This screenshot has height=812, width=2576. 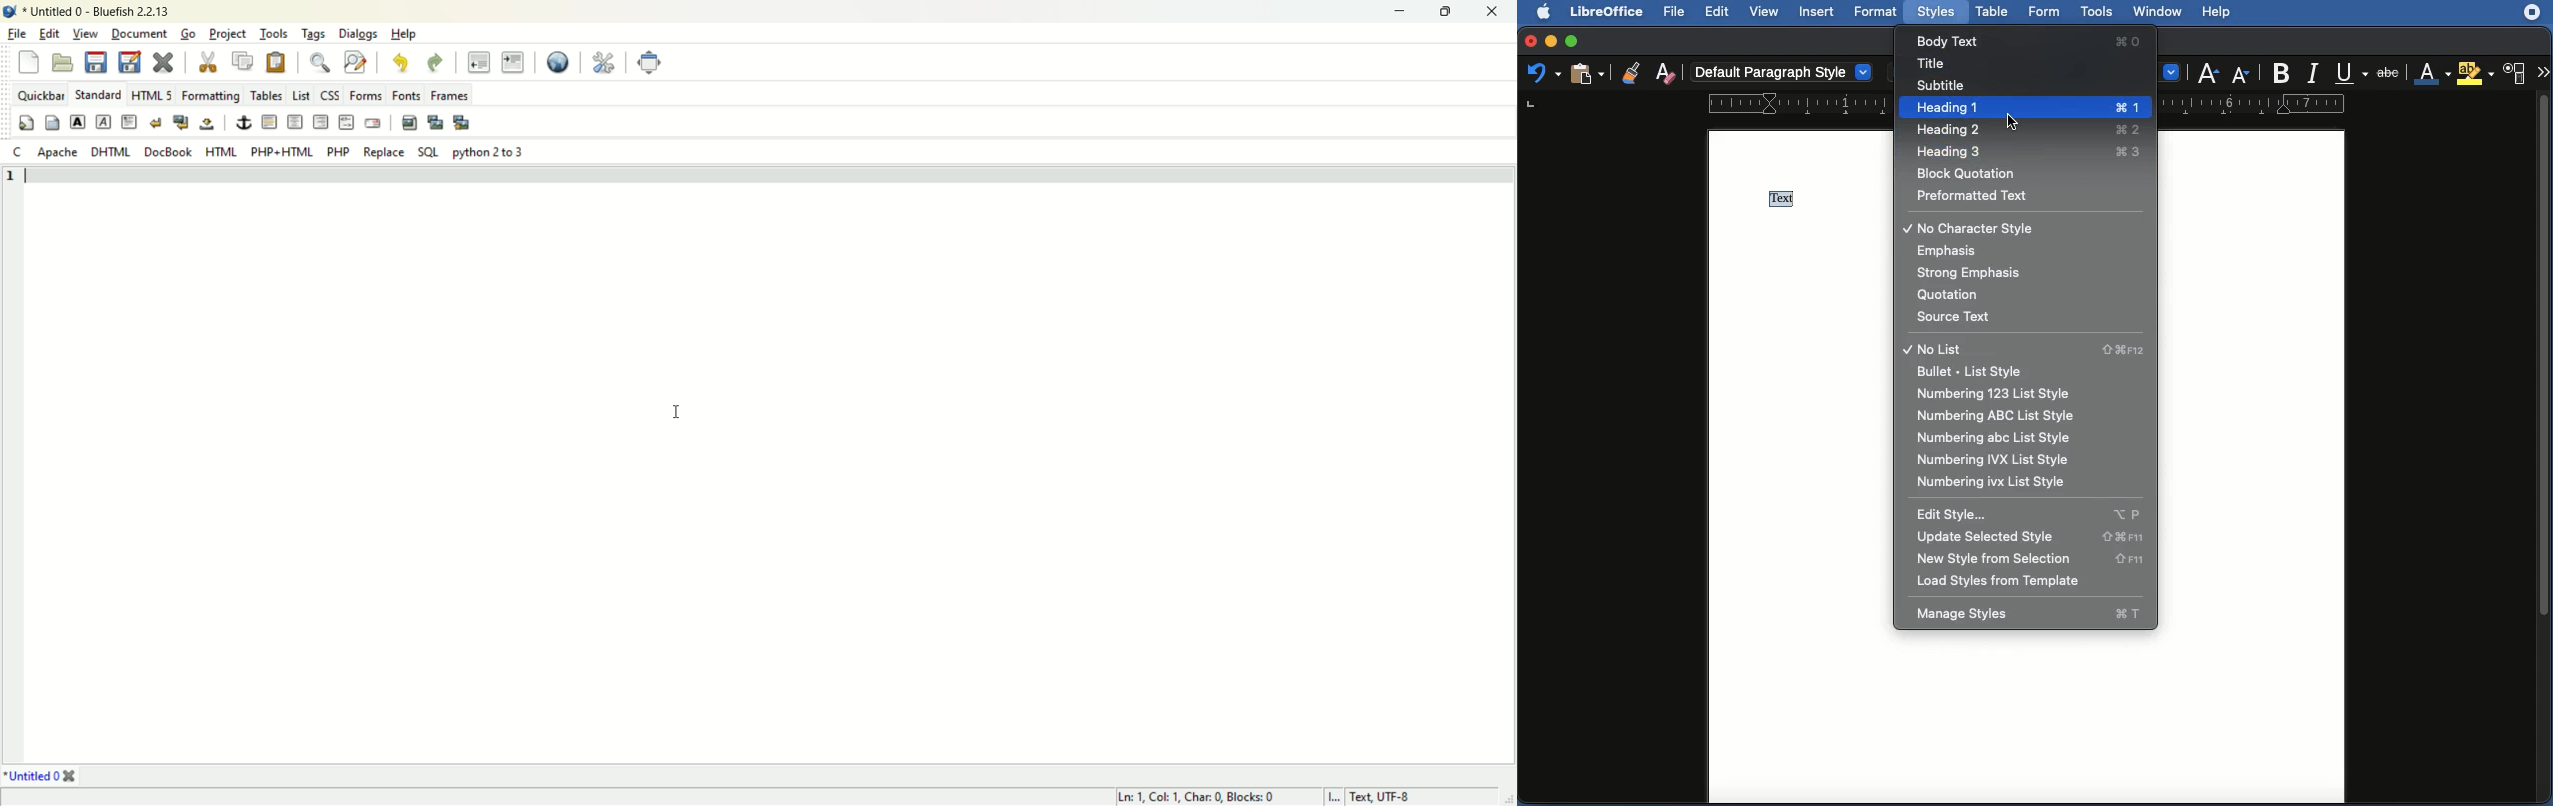 I want to click on Update selected style, so click(x=2027, y=537).